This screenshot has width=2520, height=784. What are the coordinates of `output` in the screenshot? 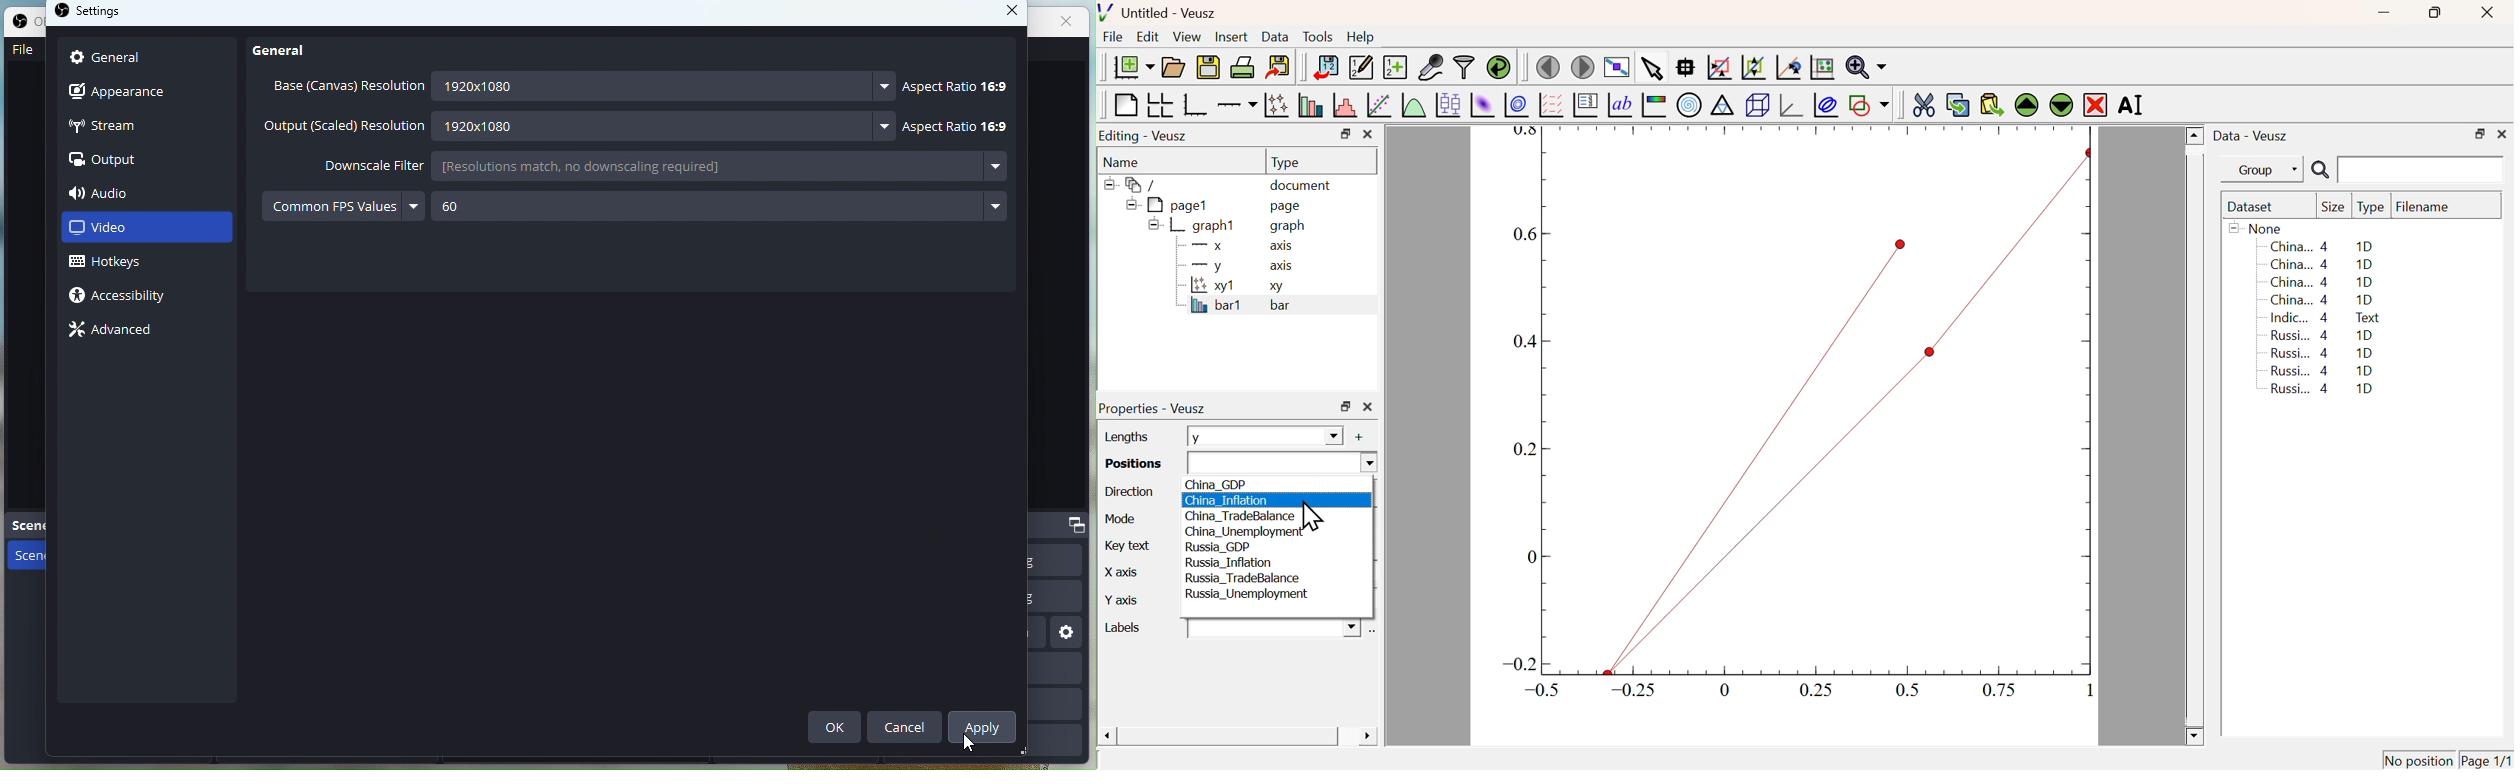 It's located at (108, 161).